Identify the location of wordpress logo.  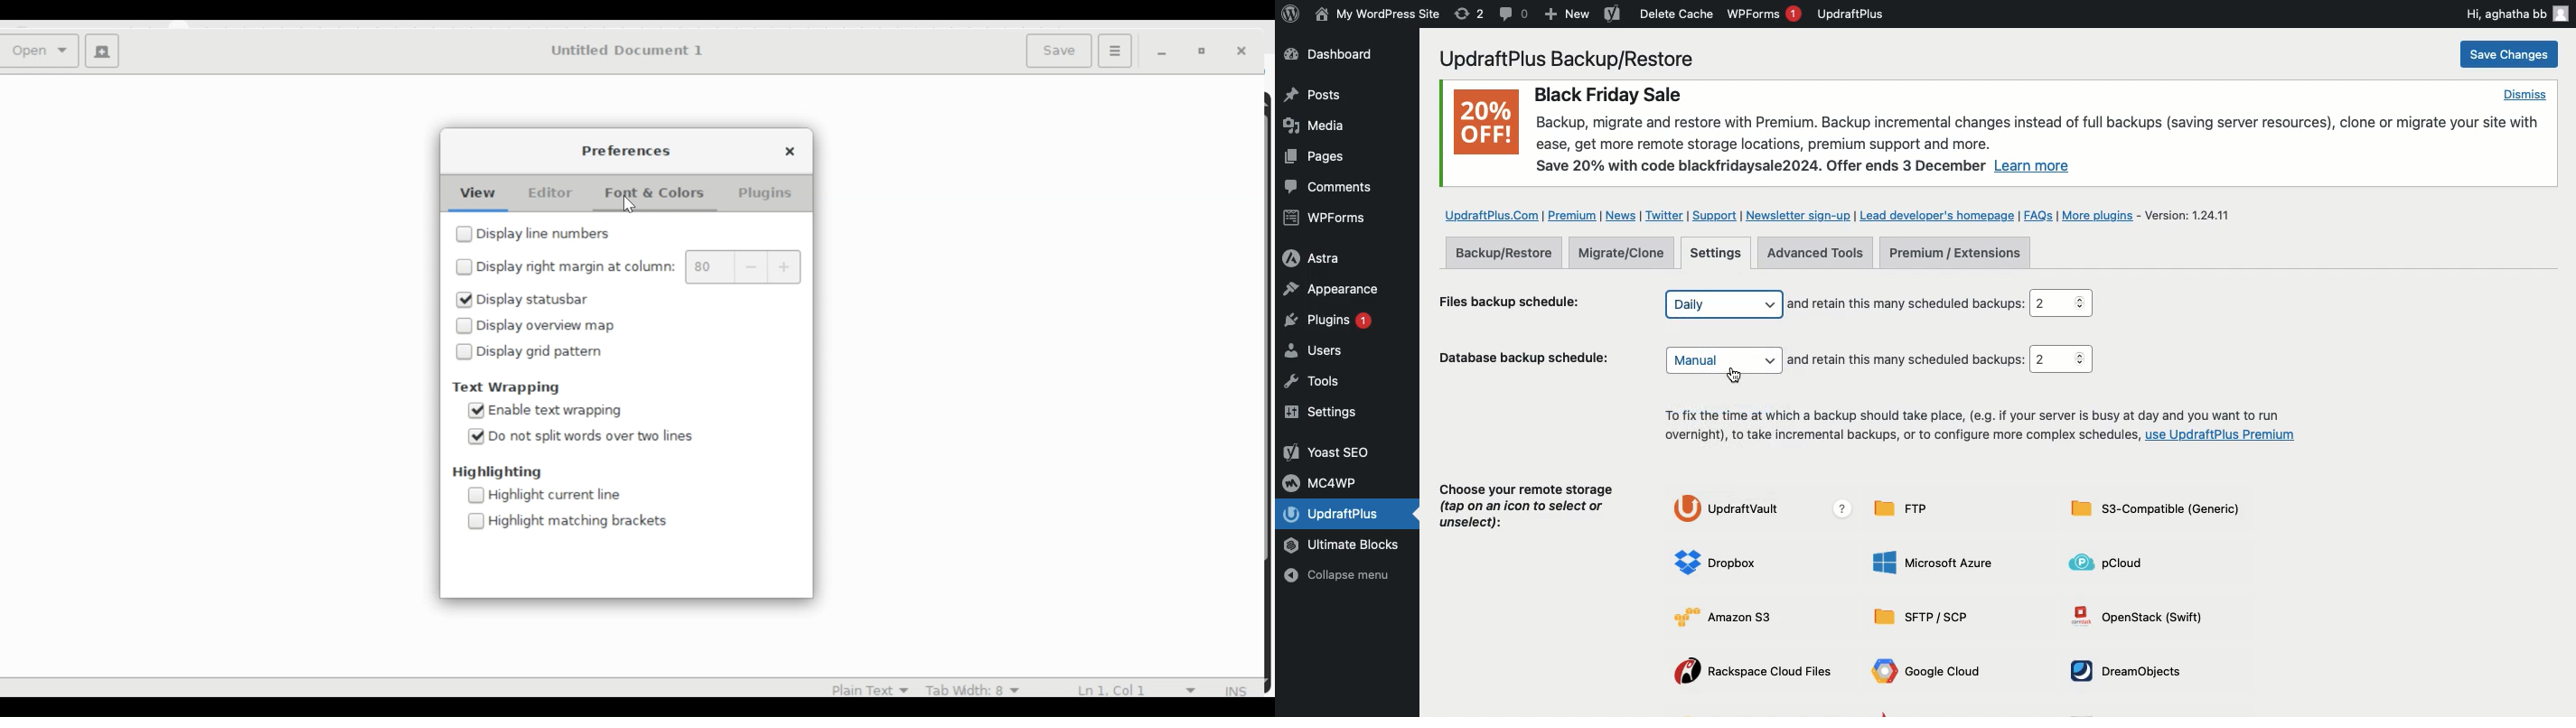
(1290, 14).